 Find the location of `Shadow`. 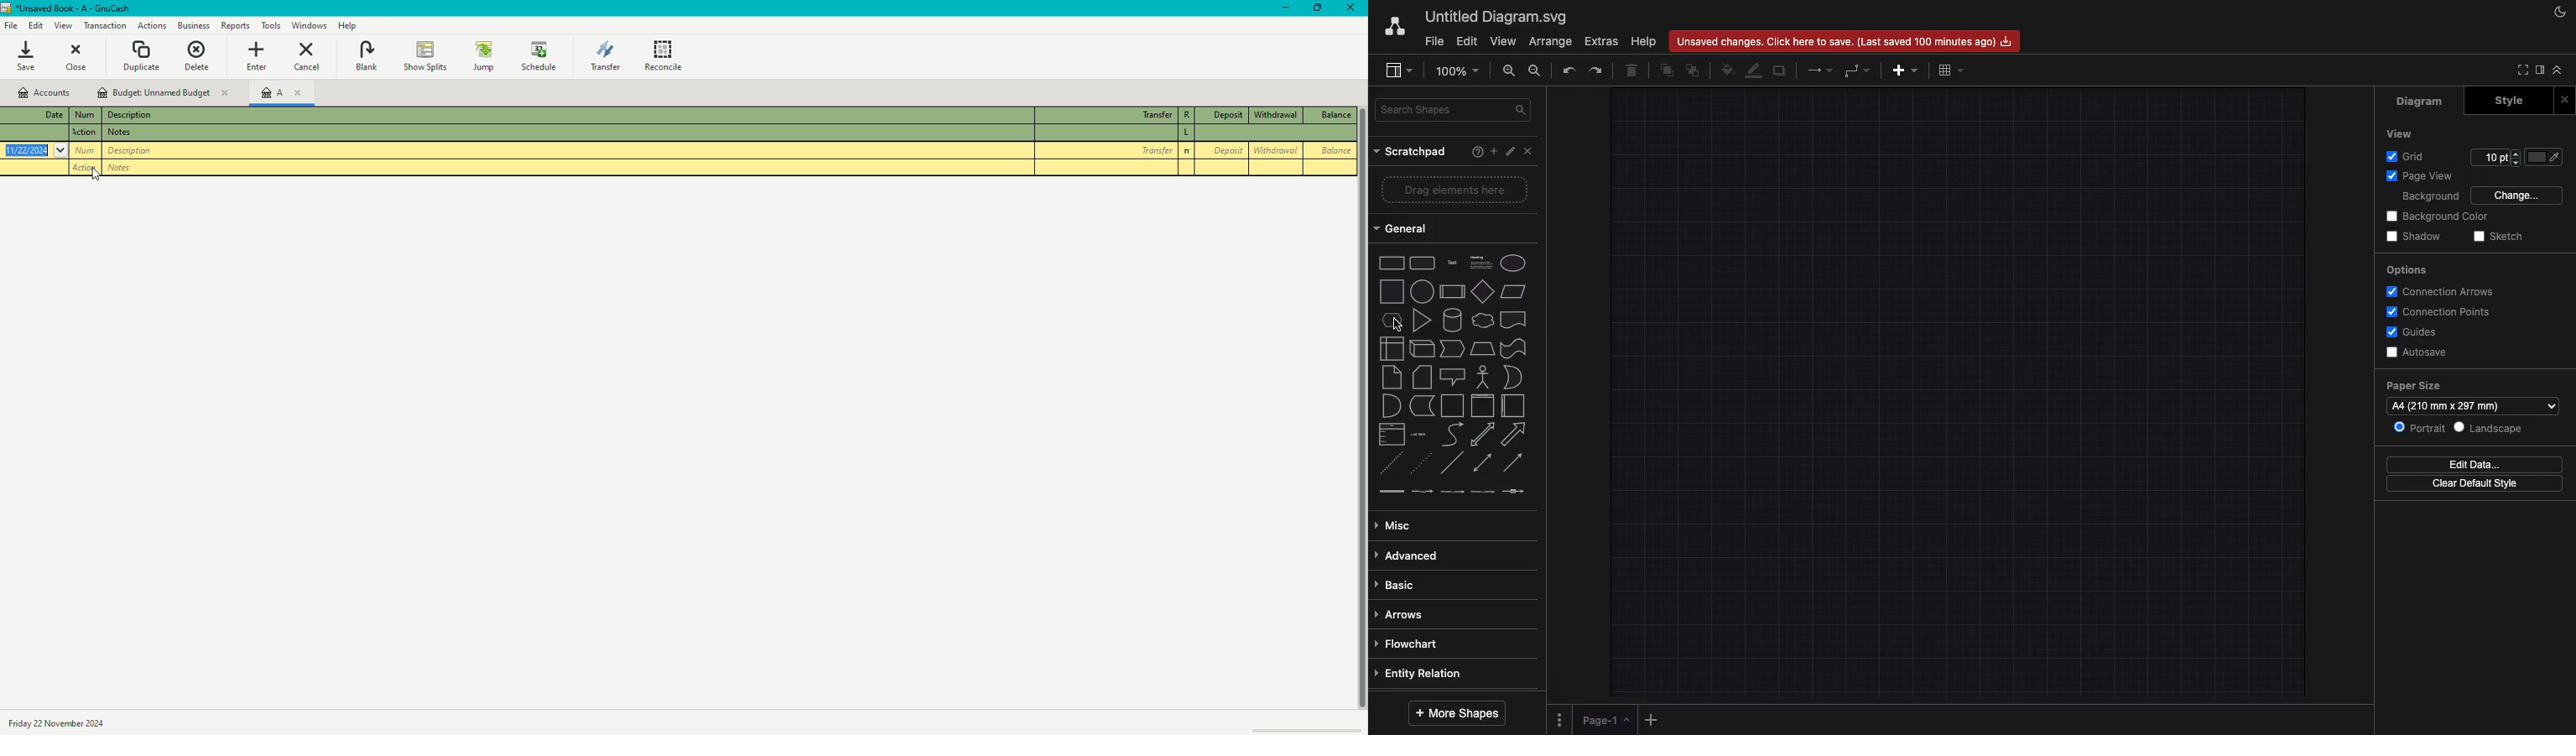

Shadow is located at coordinates (2419, 237).